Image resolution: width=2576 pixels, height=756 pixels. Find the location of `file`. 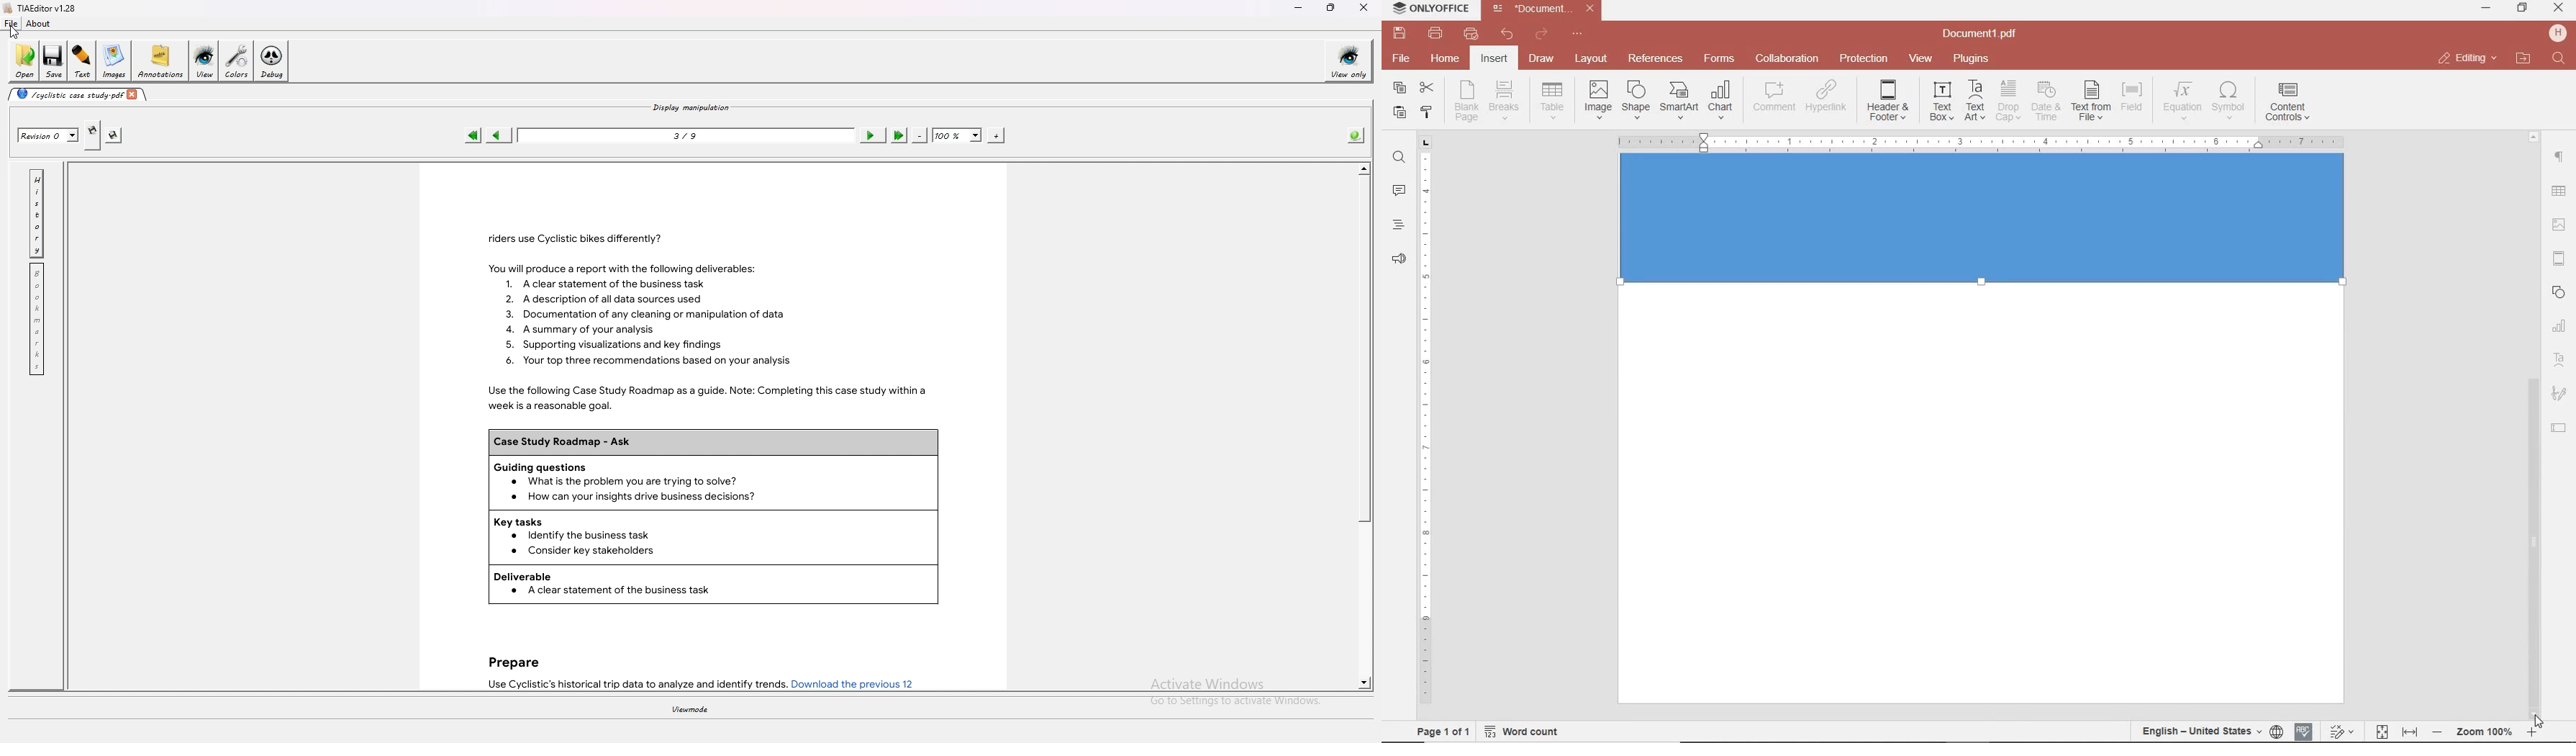

file is located at coordinates (1402, 58).